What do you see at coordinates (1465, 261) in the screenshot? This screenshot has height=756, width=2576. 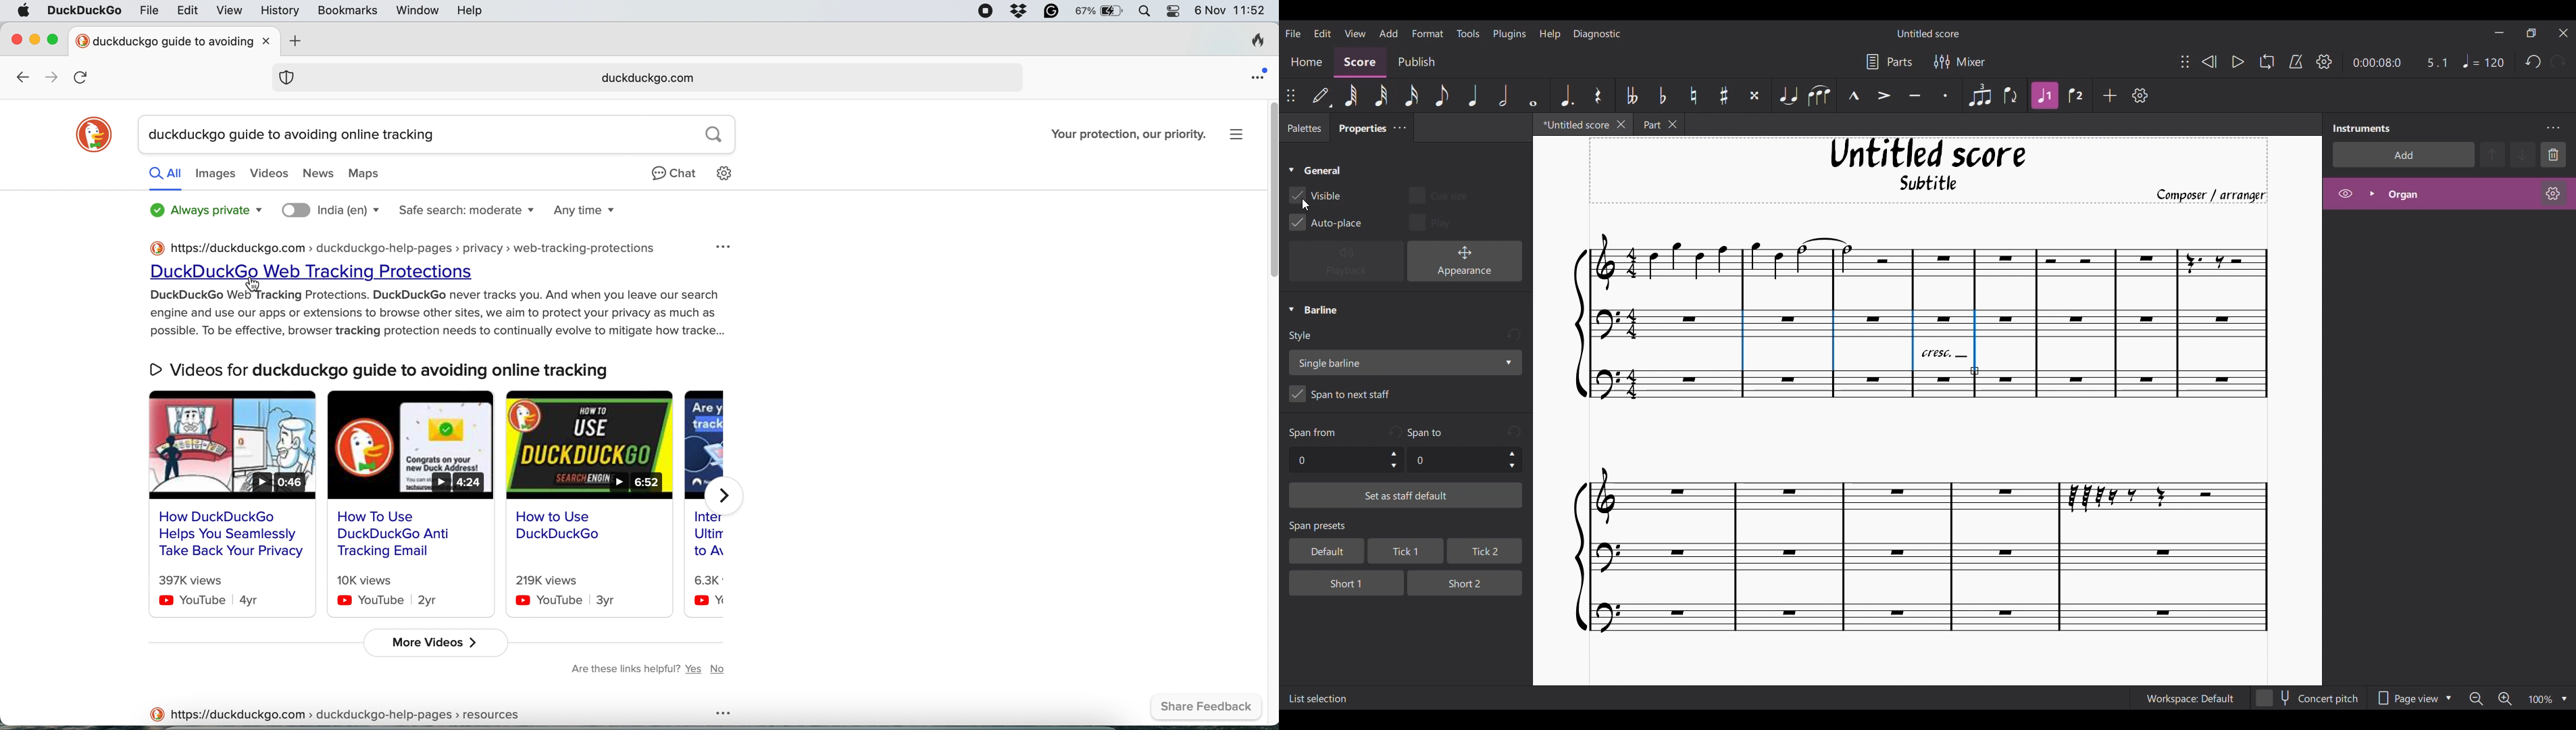 I see `Appearance` at bounding box center [1465, 261].